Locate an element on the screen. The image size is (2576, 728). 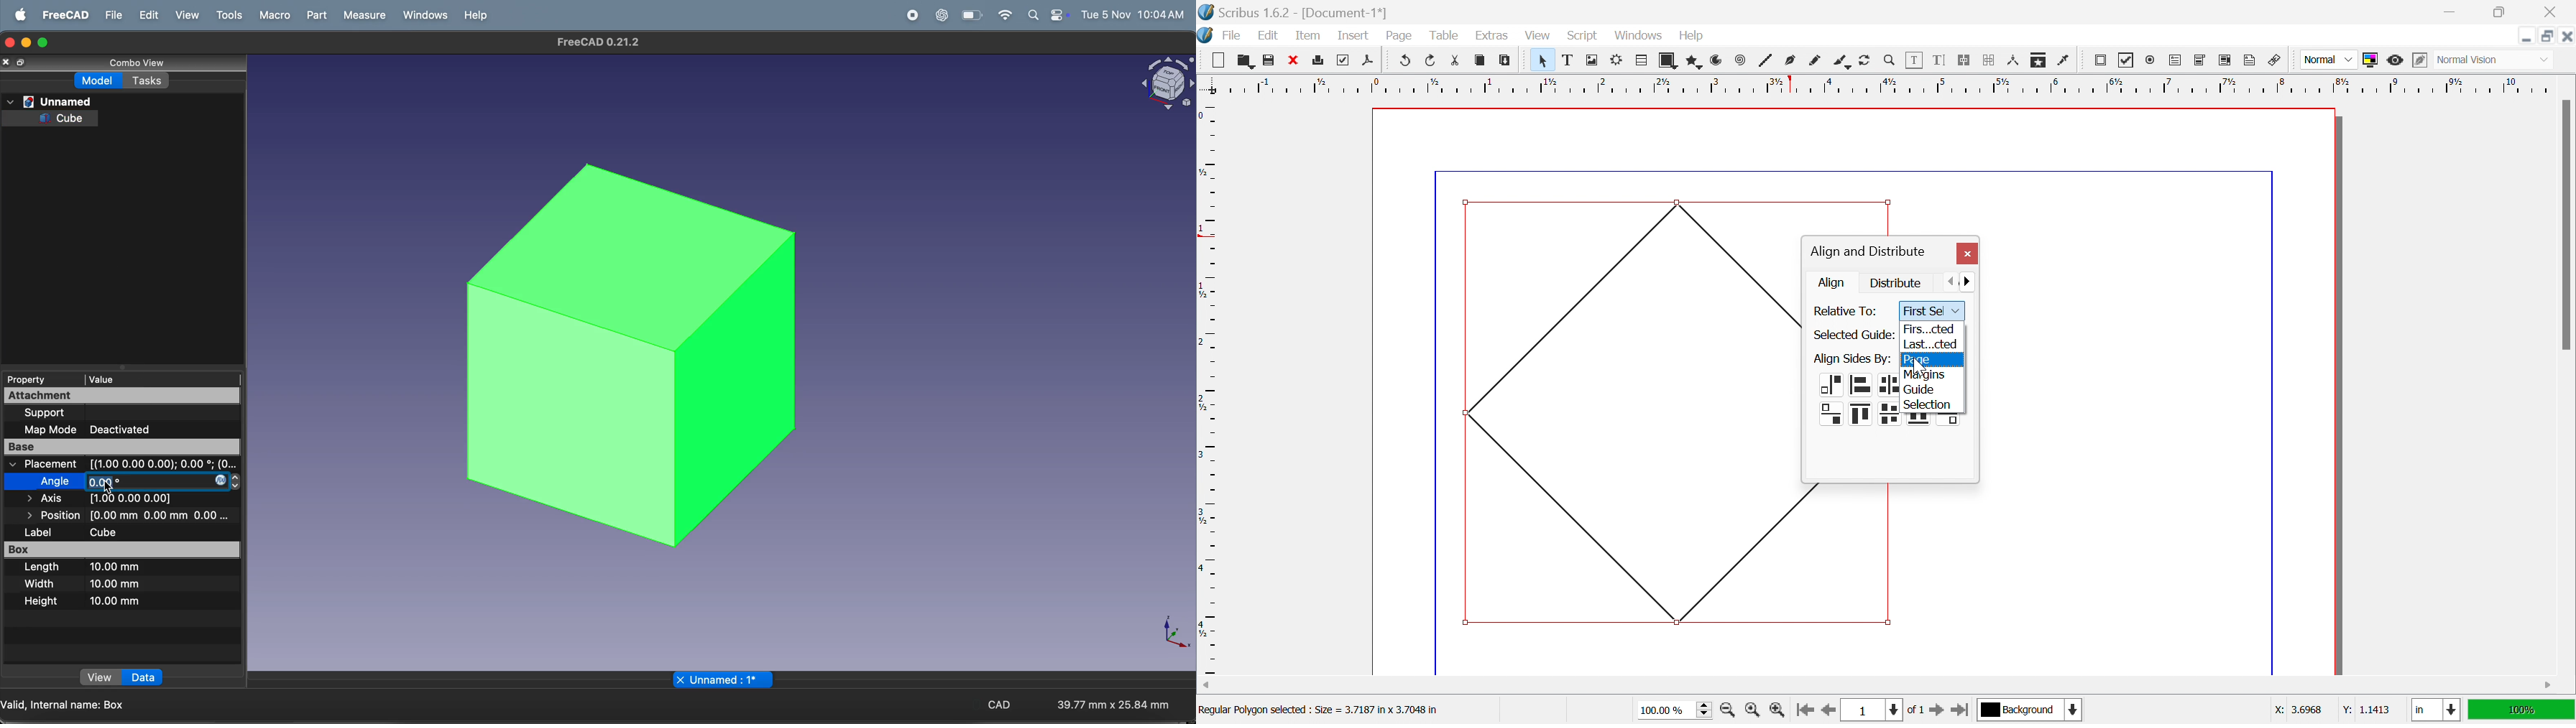
Restore down is located at coordinates (2548, 36).